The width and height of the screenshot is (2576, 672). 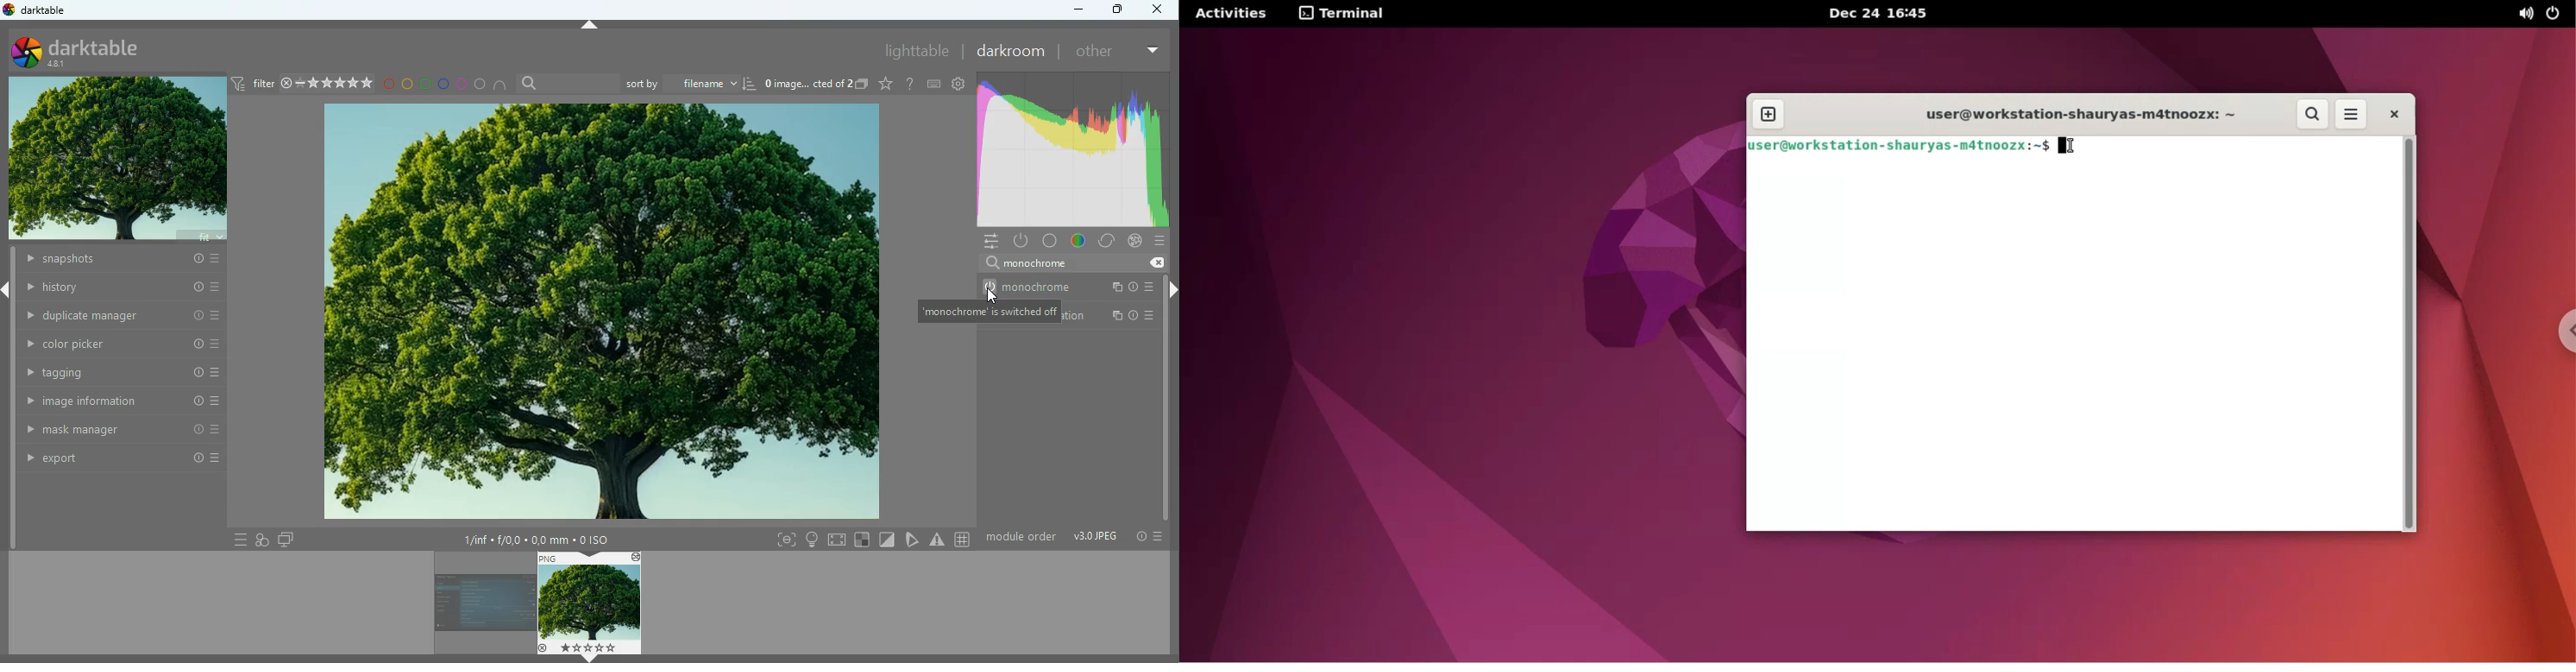 I want to click on menu, so click(x=1158, y=537).